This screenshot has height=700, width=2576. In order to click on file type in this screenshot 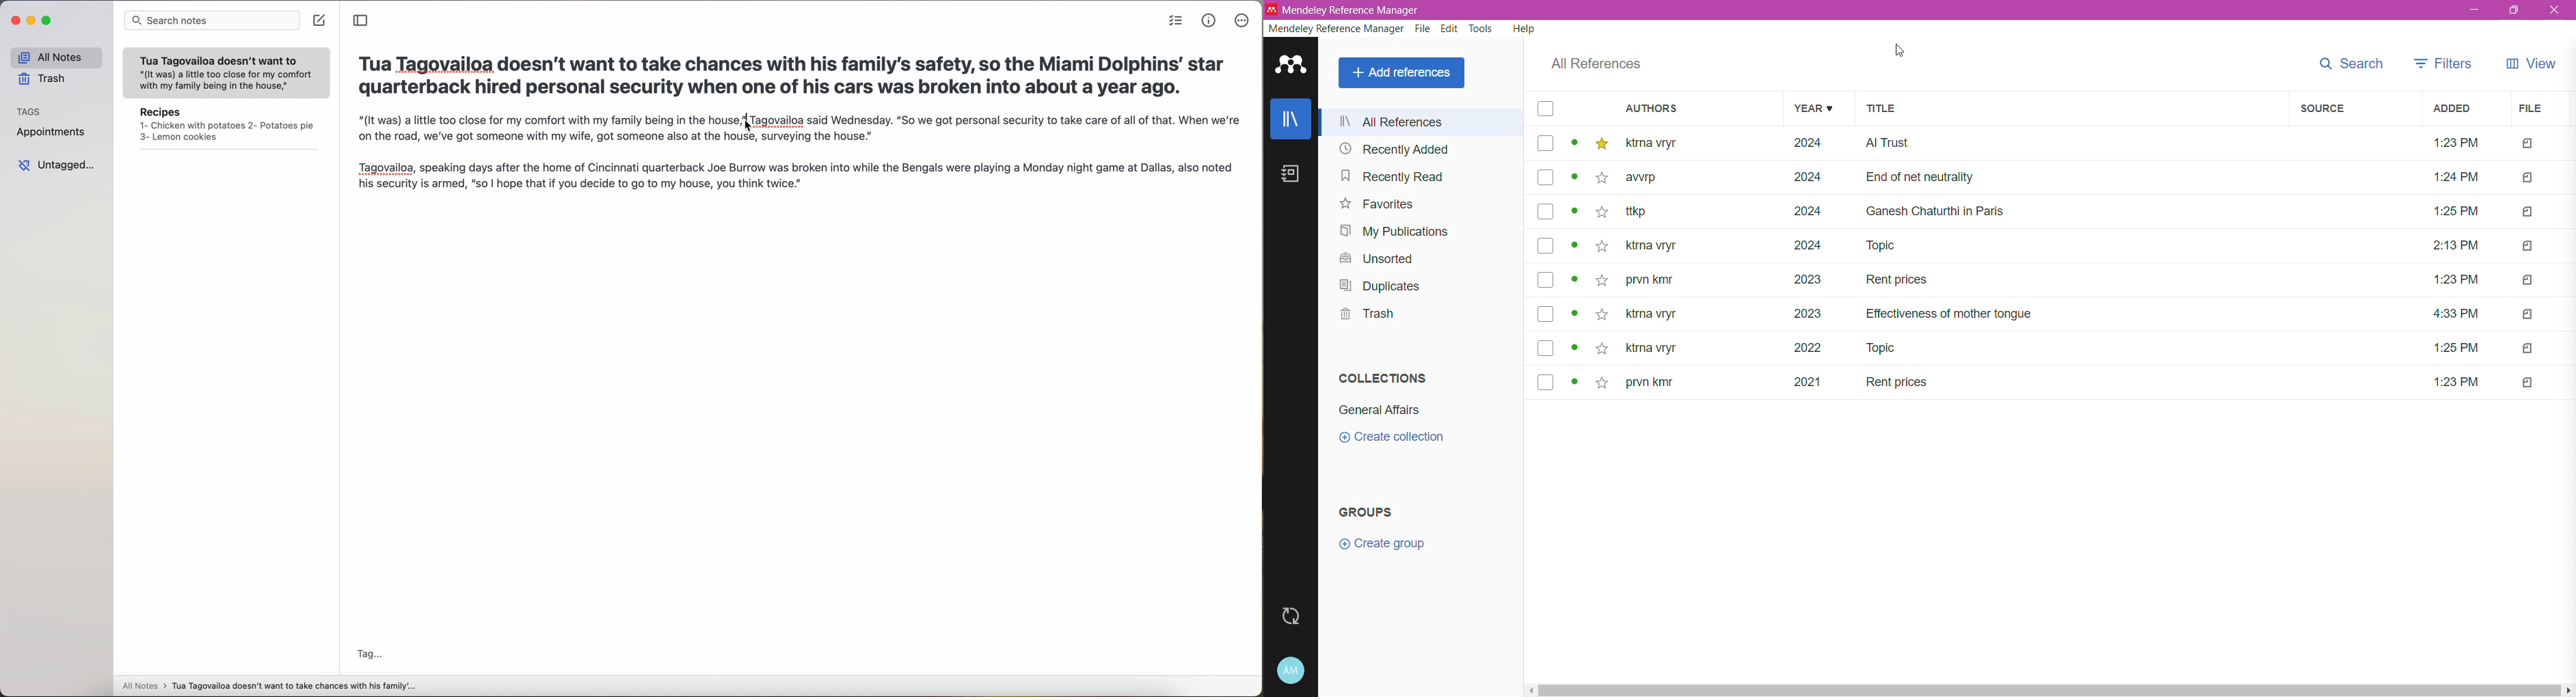, I will do `click(2530, 348)`.